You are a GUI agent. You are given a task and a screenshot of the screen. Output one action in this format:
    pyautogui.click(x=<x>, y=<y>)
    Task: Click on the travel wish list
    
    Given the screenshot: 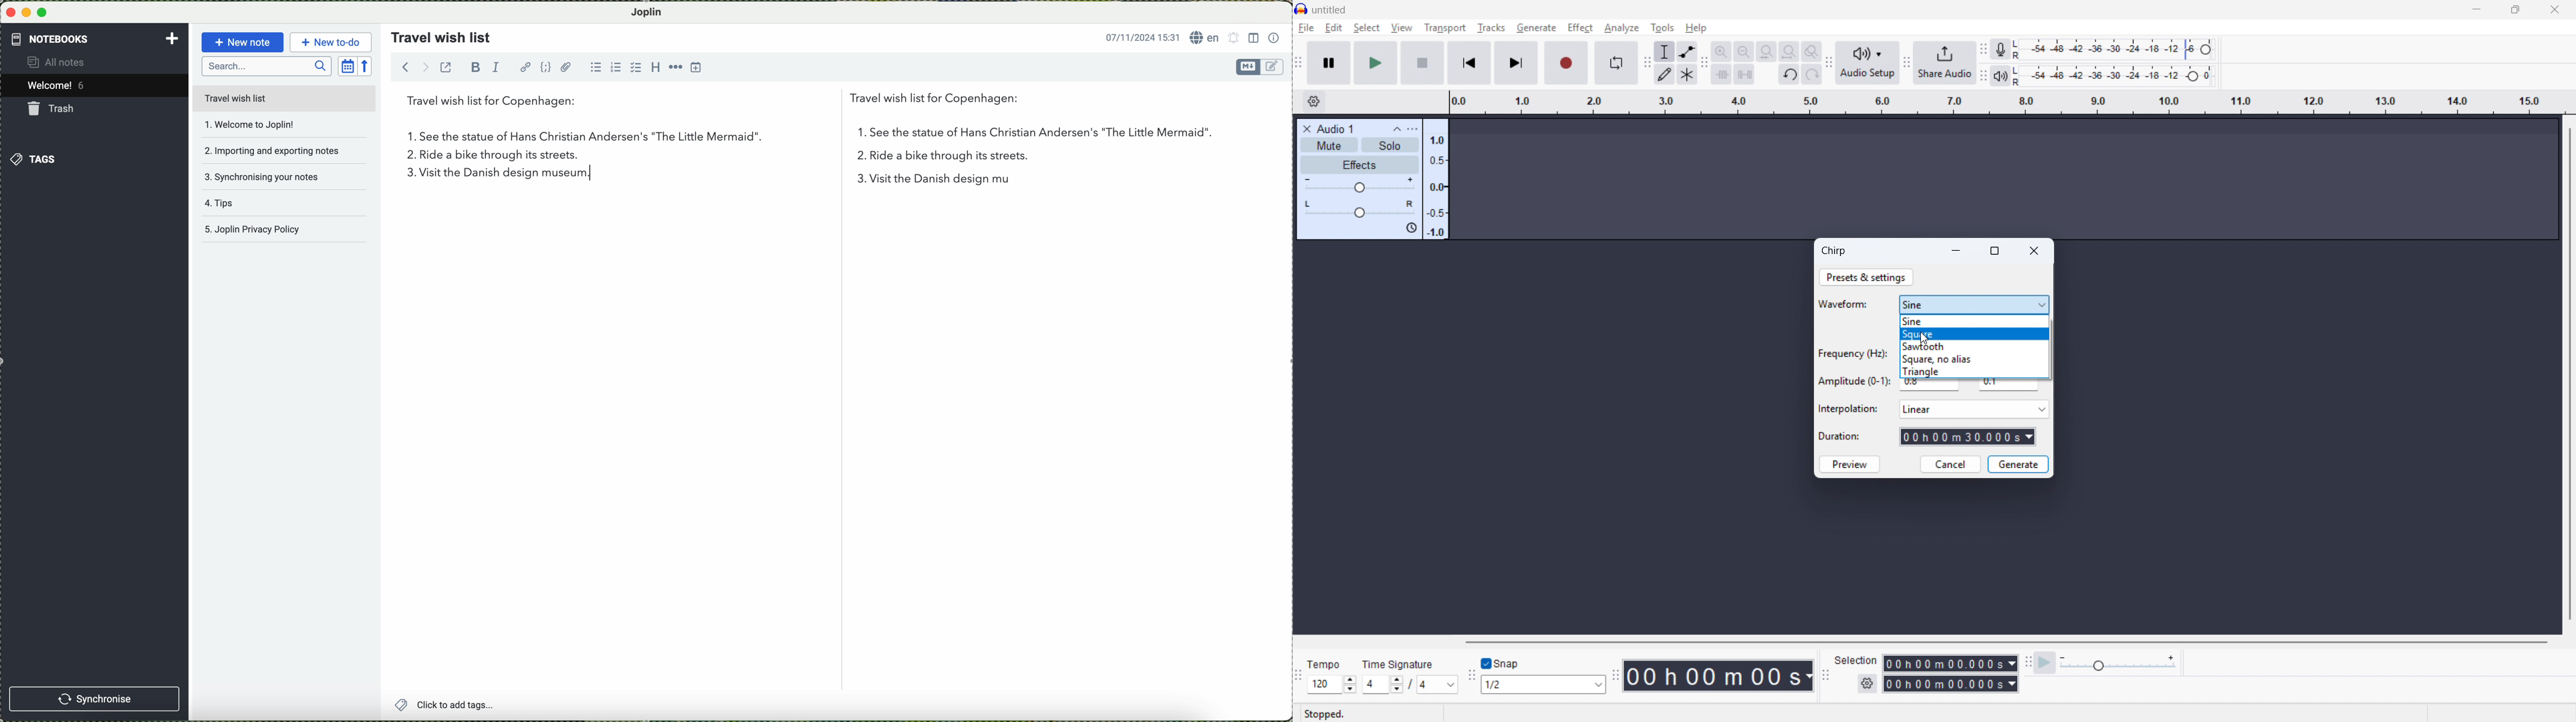 What is the action you would take?
    pyautogui.click(x=437, y=34)
    